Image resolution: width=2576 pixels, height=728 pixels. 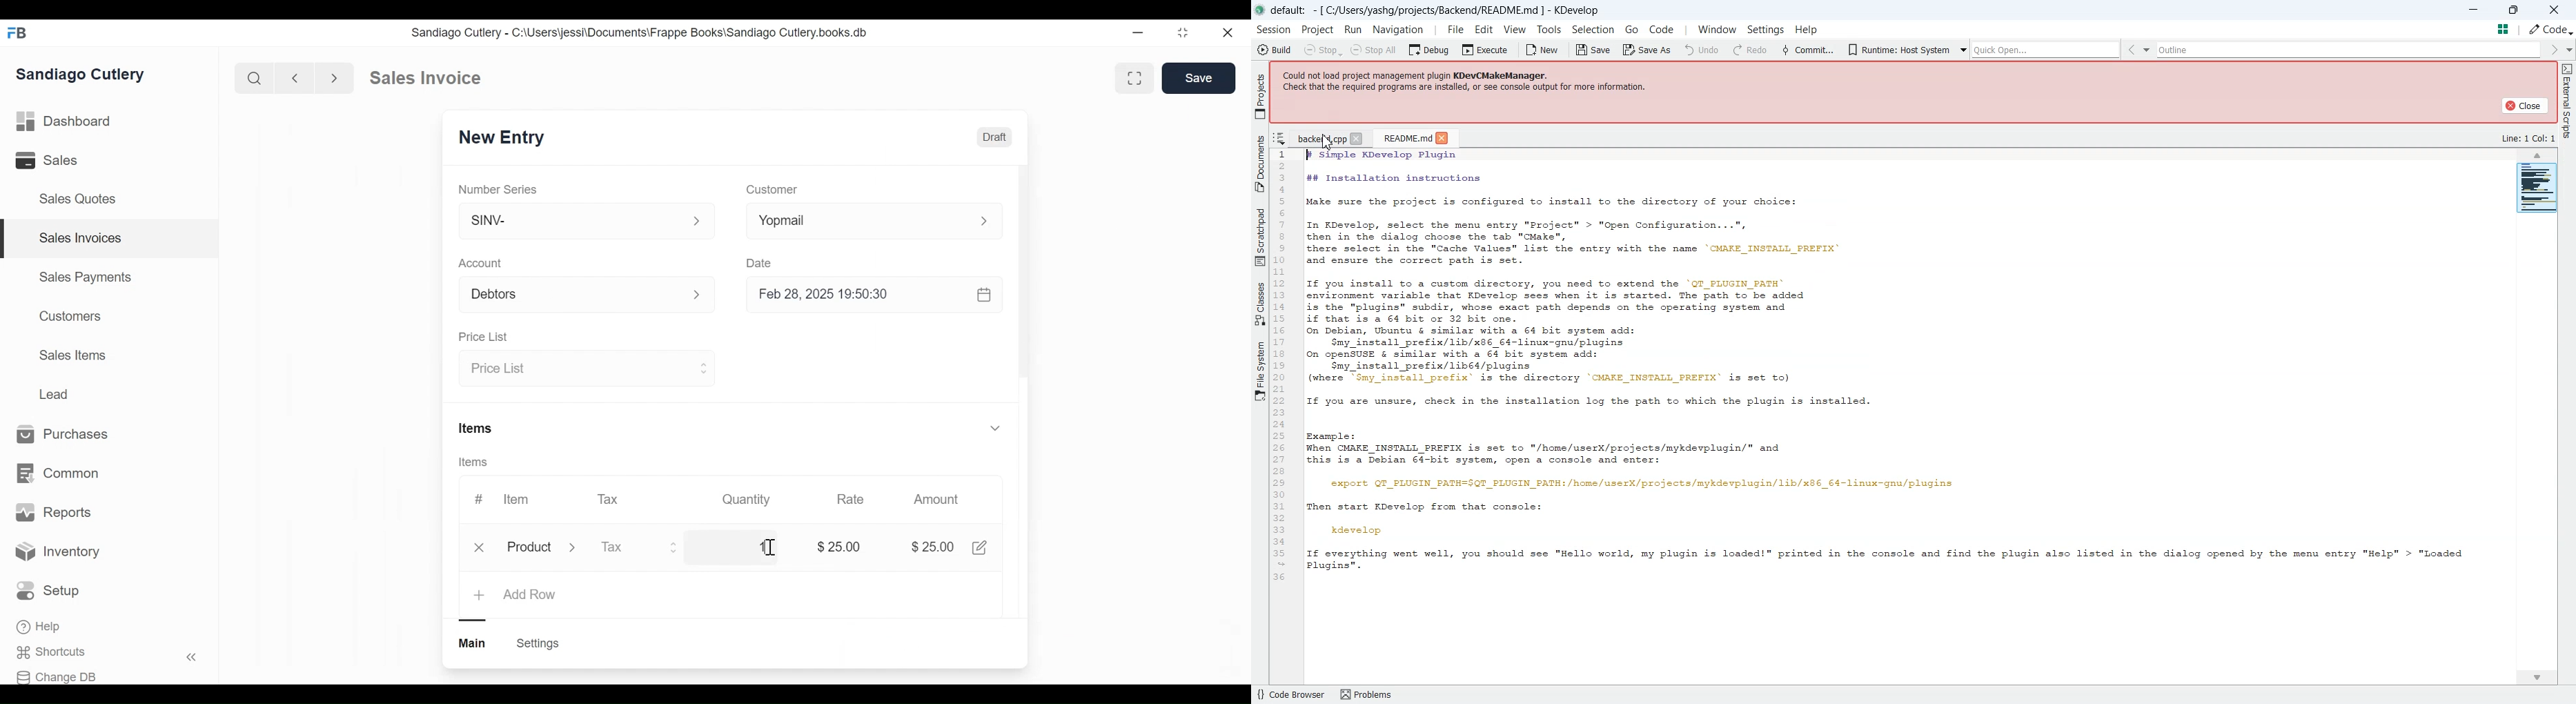 I want to click on minimize, so click(x=1138, y=32).